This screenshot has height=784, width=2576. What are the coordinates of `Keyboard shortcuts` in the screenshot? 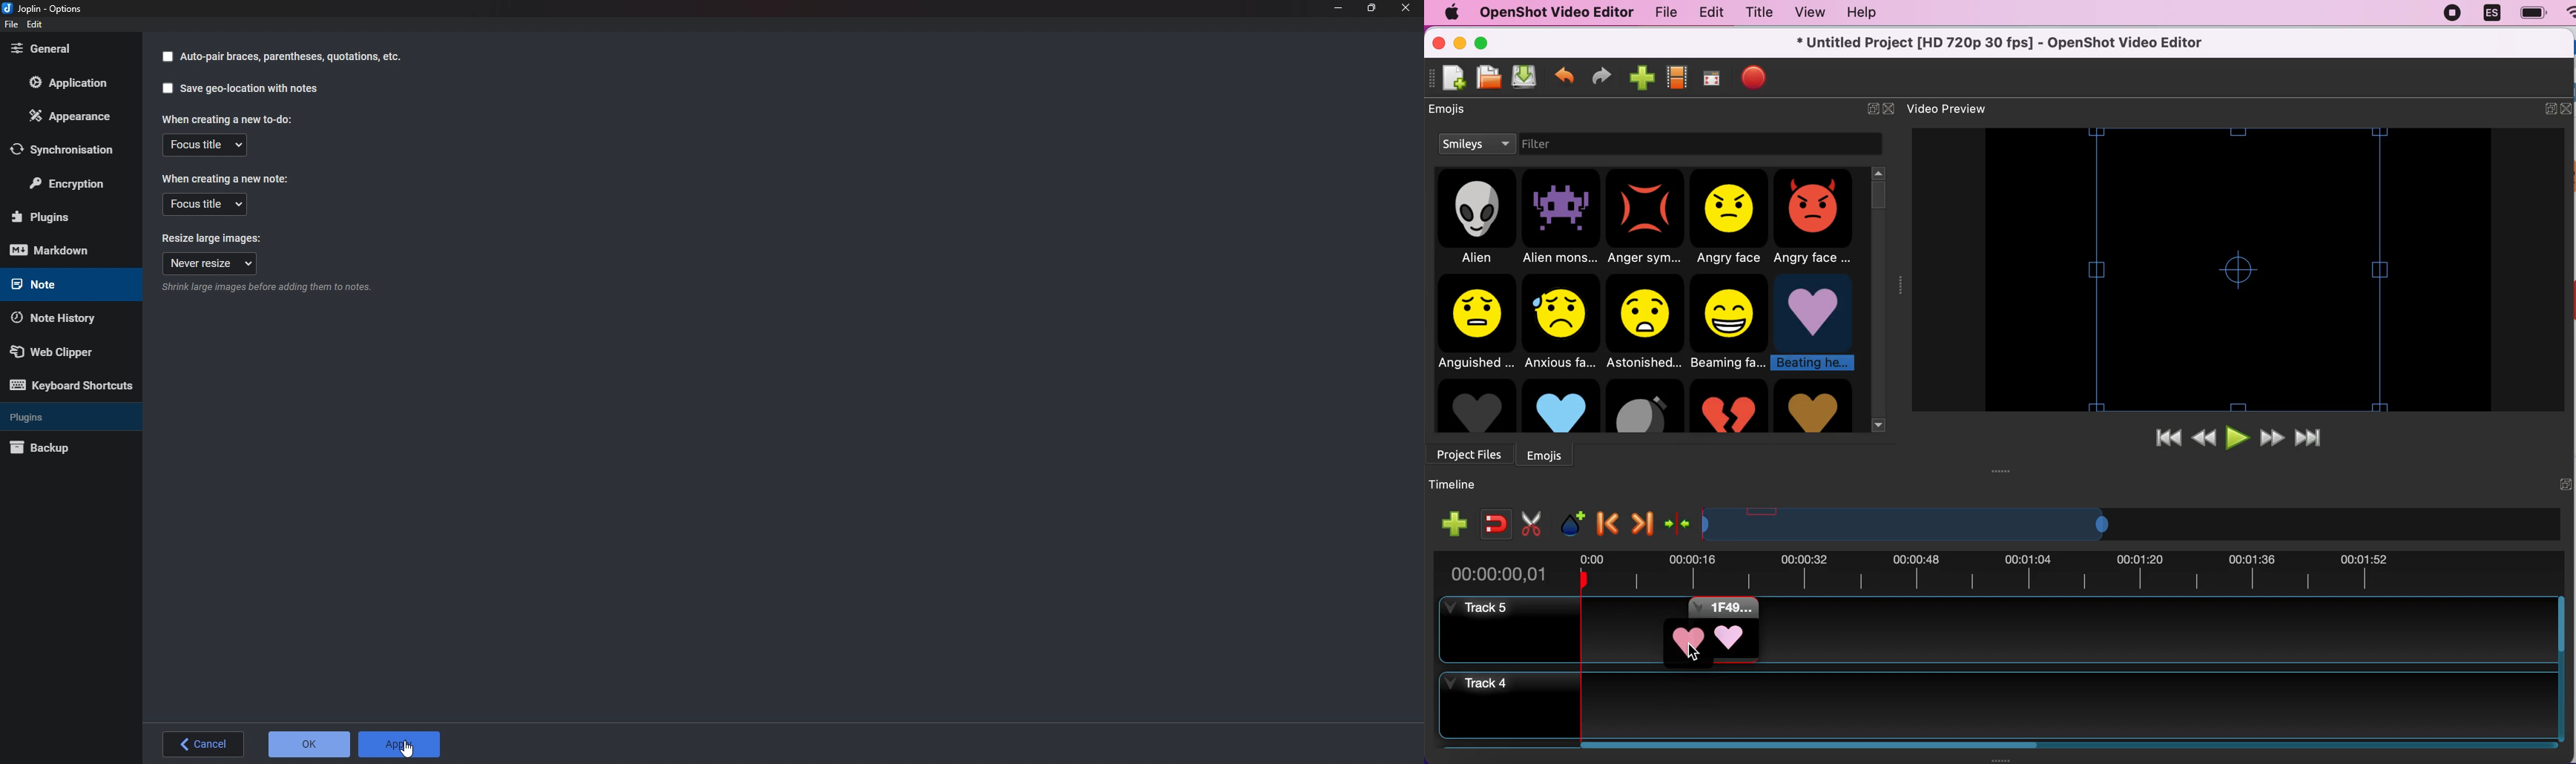 It's located at (71, 386).